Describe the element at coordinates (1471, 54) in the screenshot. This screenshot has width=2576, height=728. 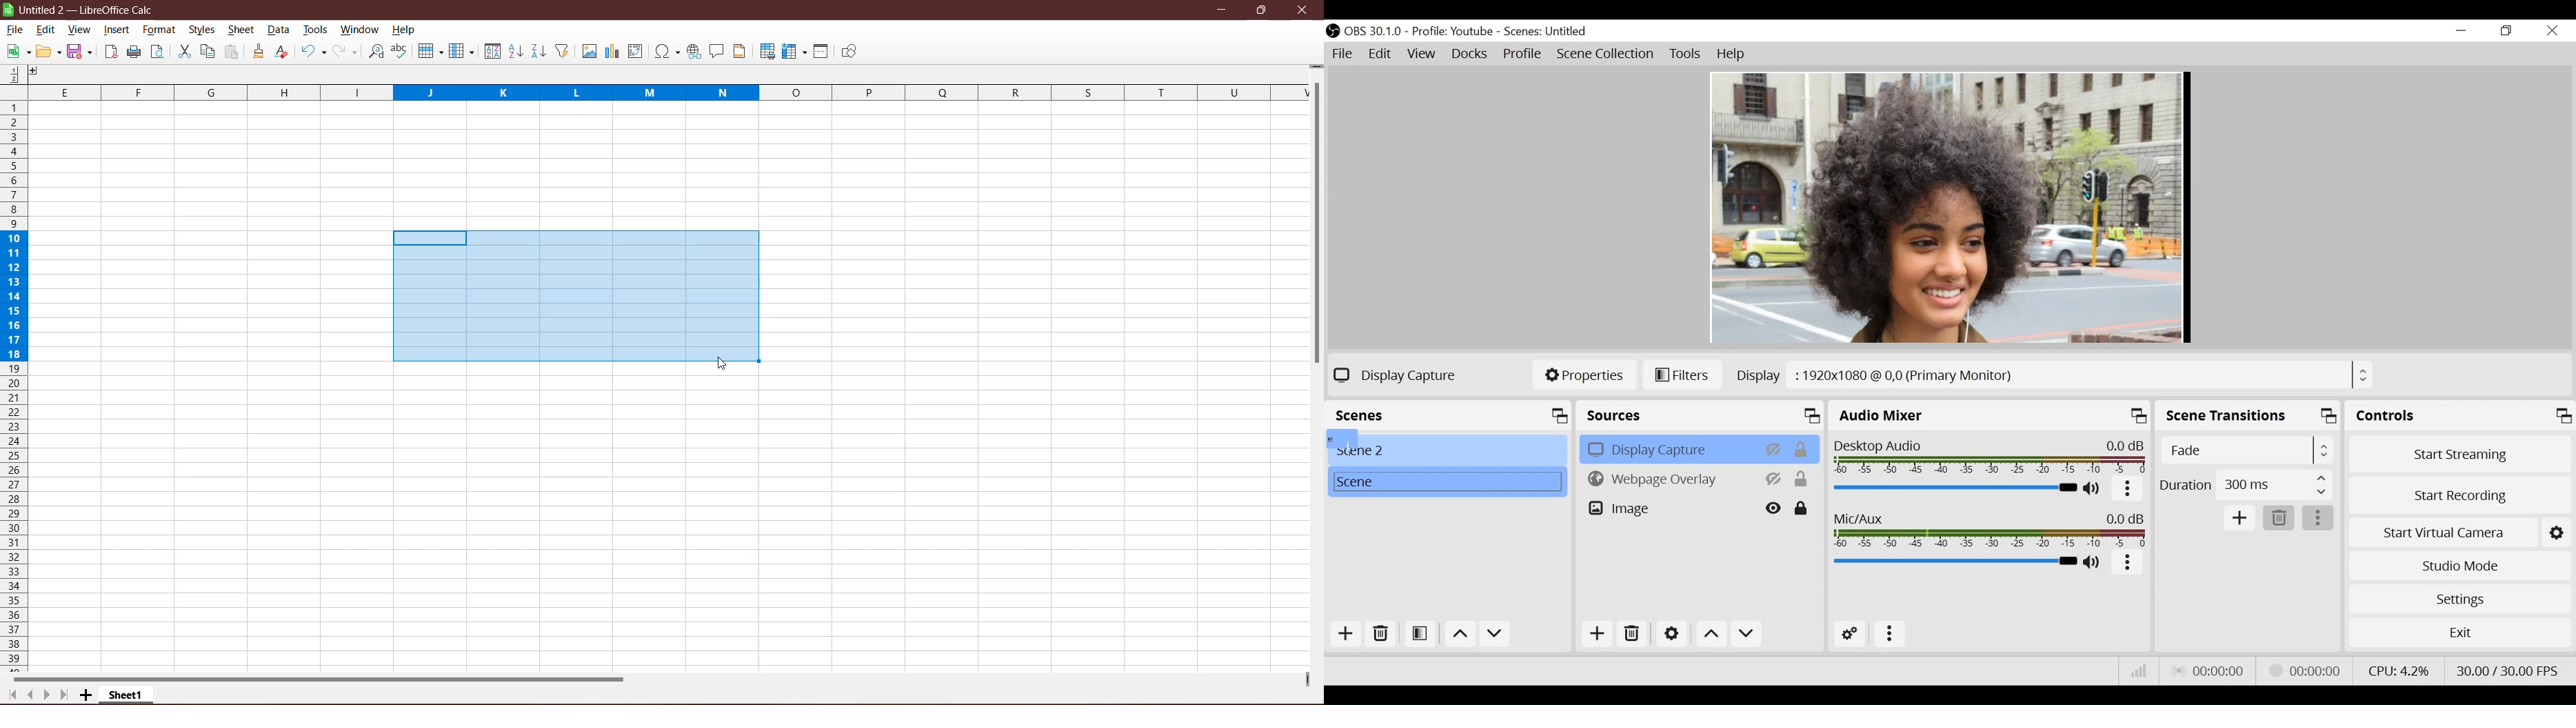
I see `Docks` at that location.